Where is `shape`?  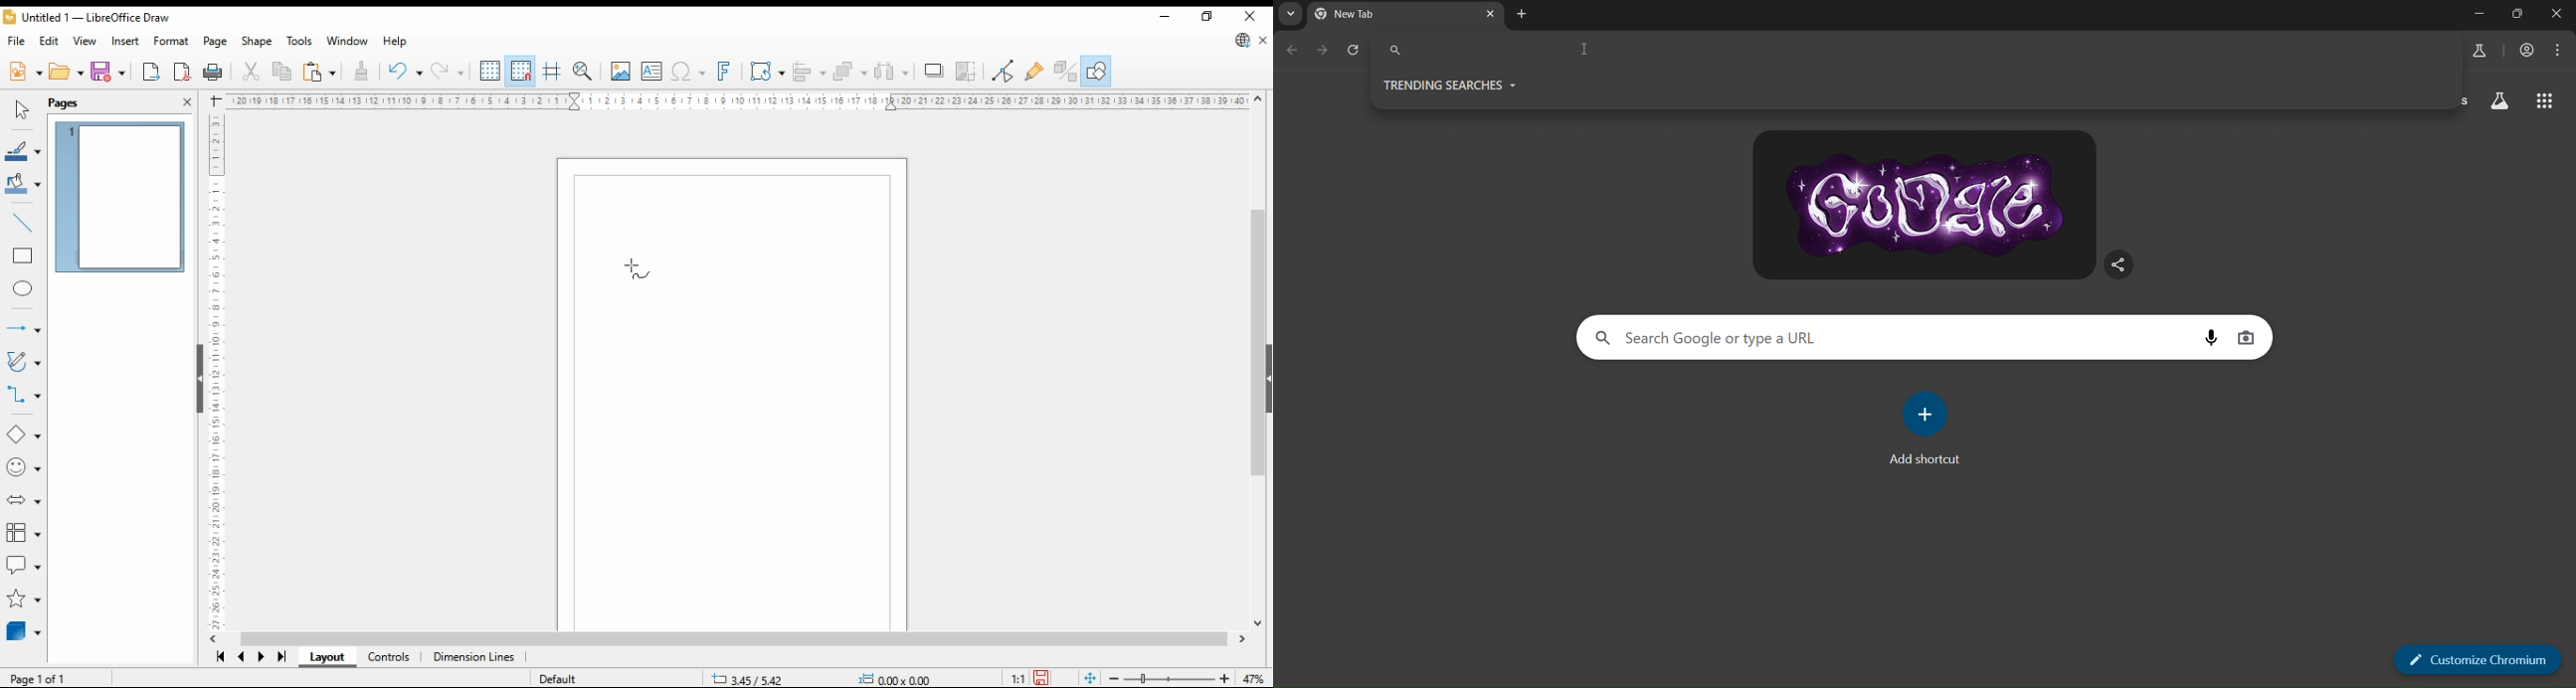 shape is located at coordinates (256, 41).